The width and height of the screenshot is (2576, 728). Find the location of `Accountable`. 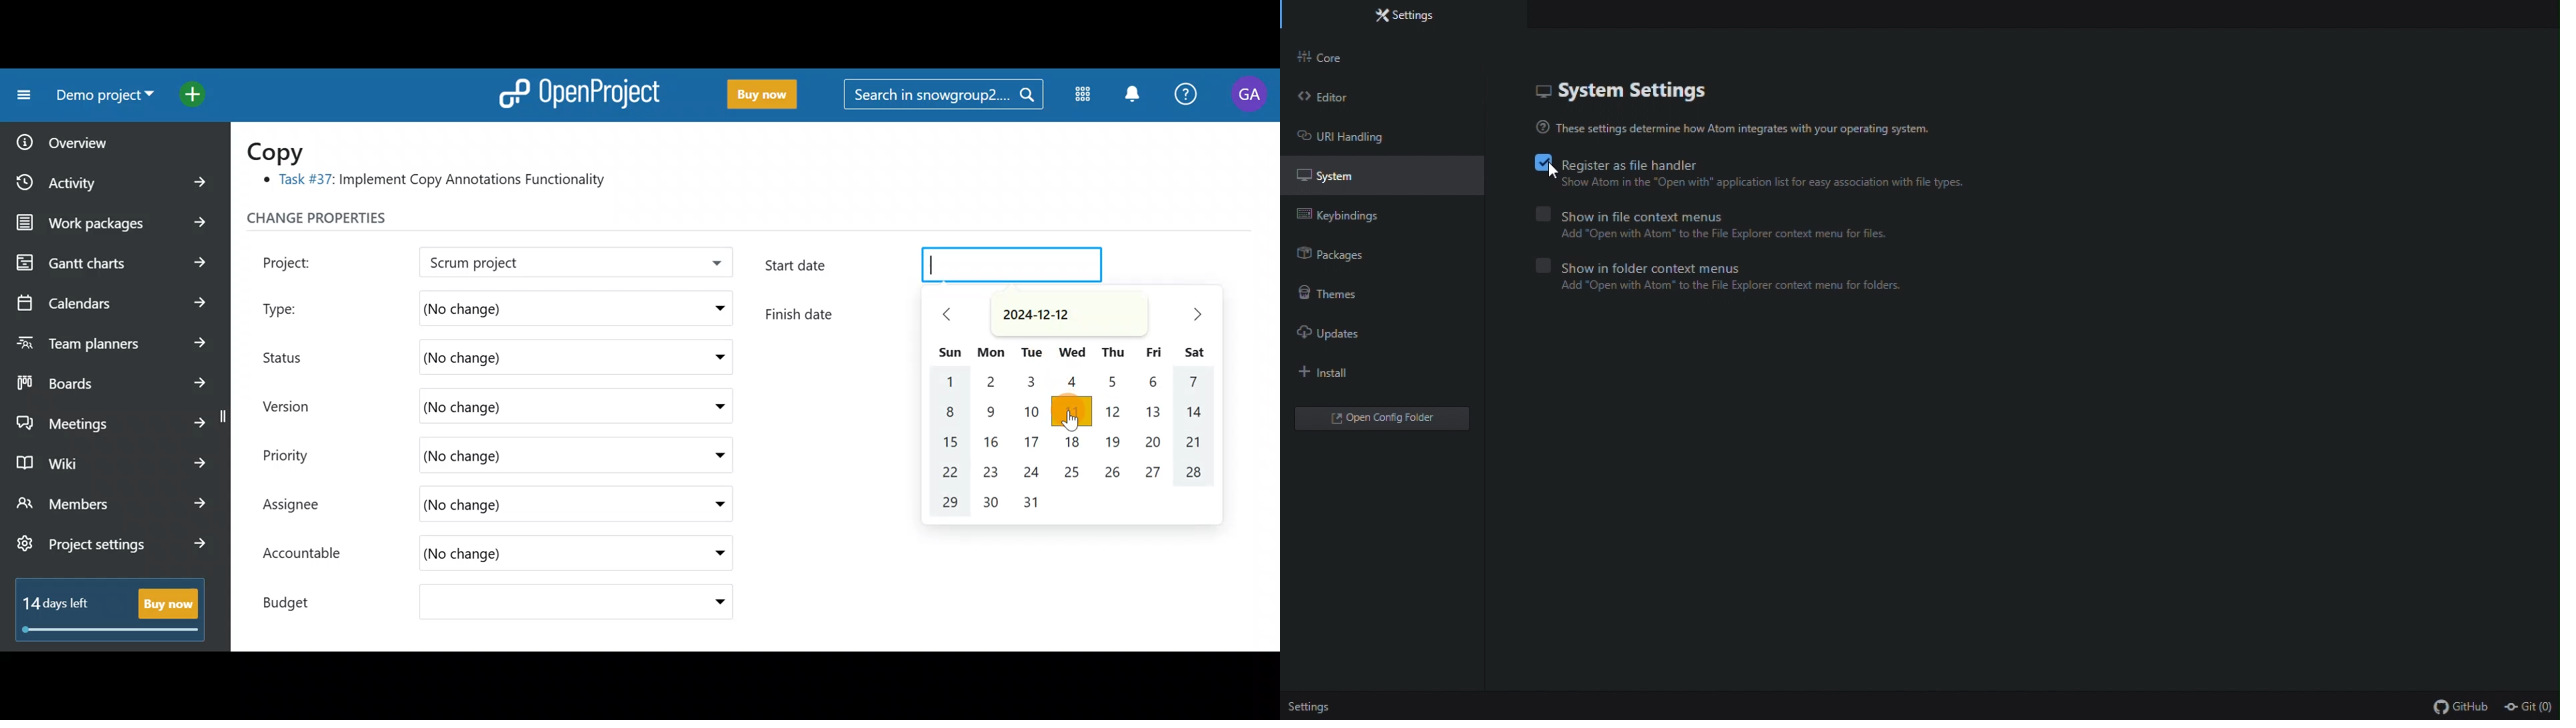

Accountable is located at coordinates (309, 555).